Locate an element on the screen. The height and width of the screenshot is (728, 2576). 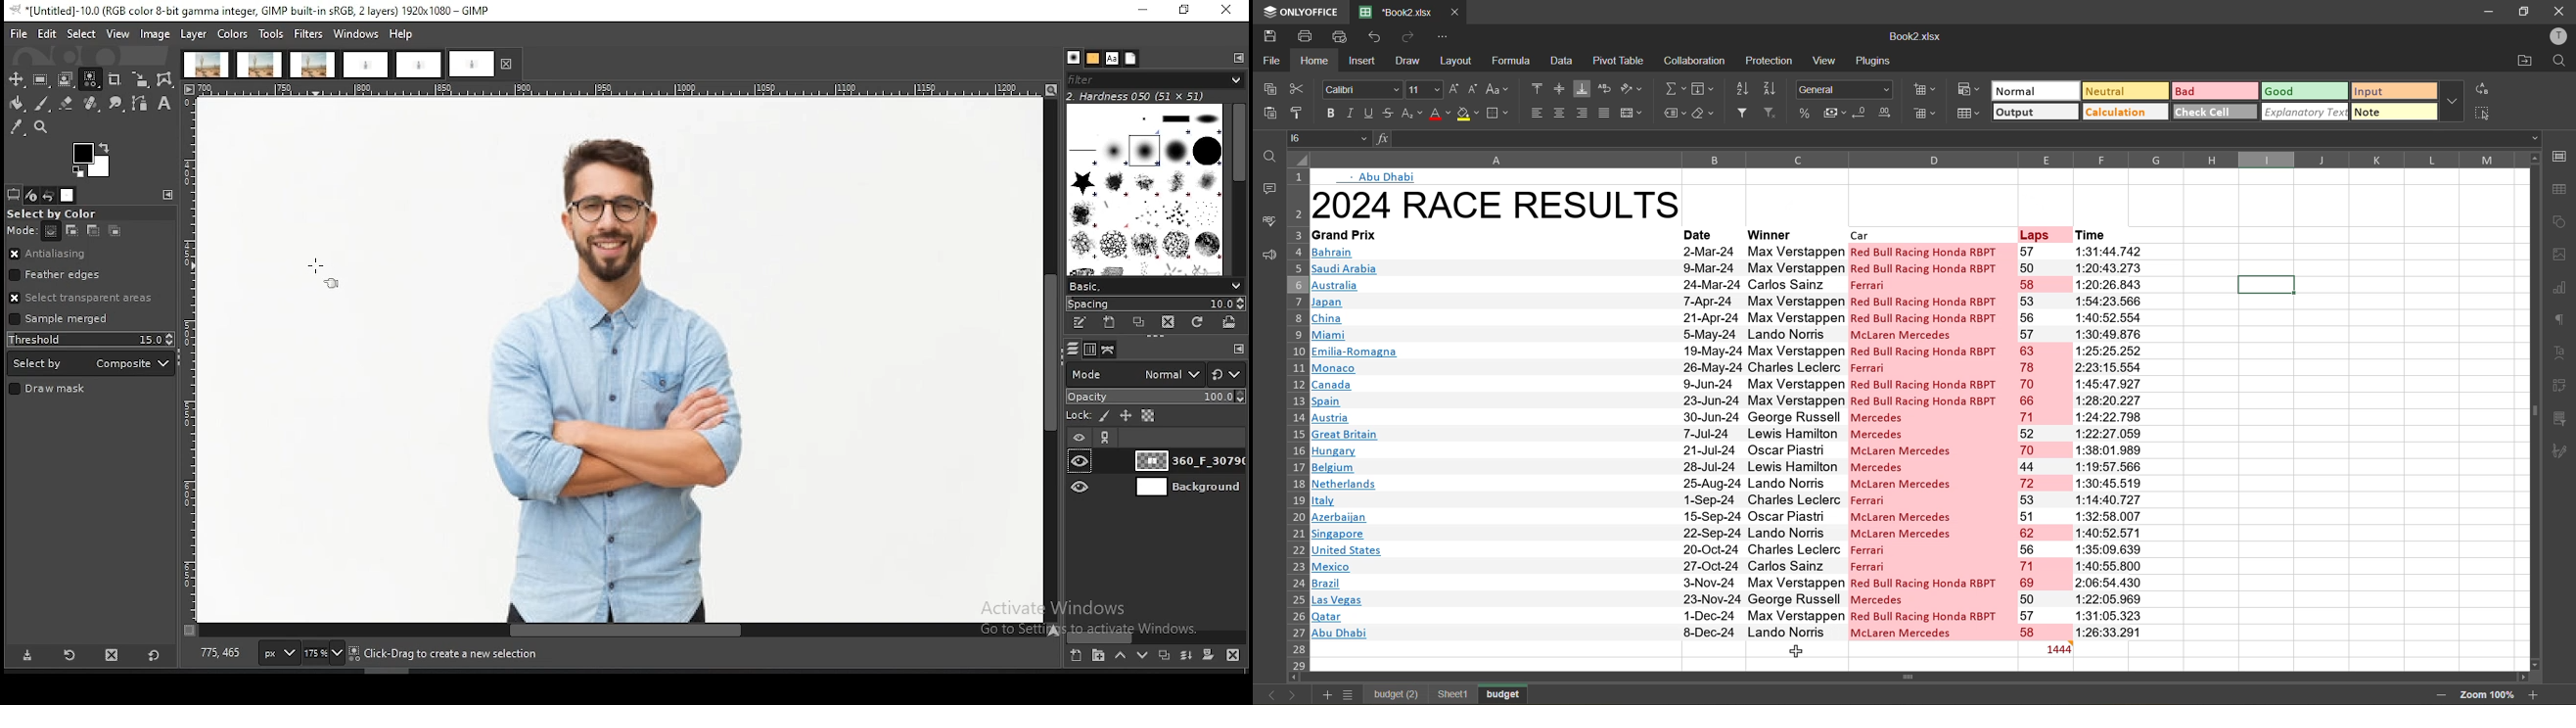
insert is located at coordinates (1362, 62).